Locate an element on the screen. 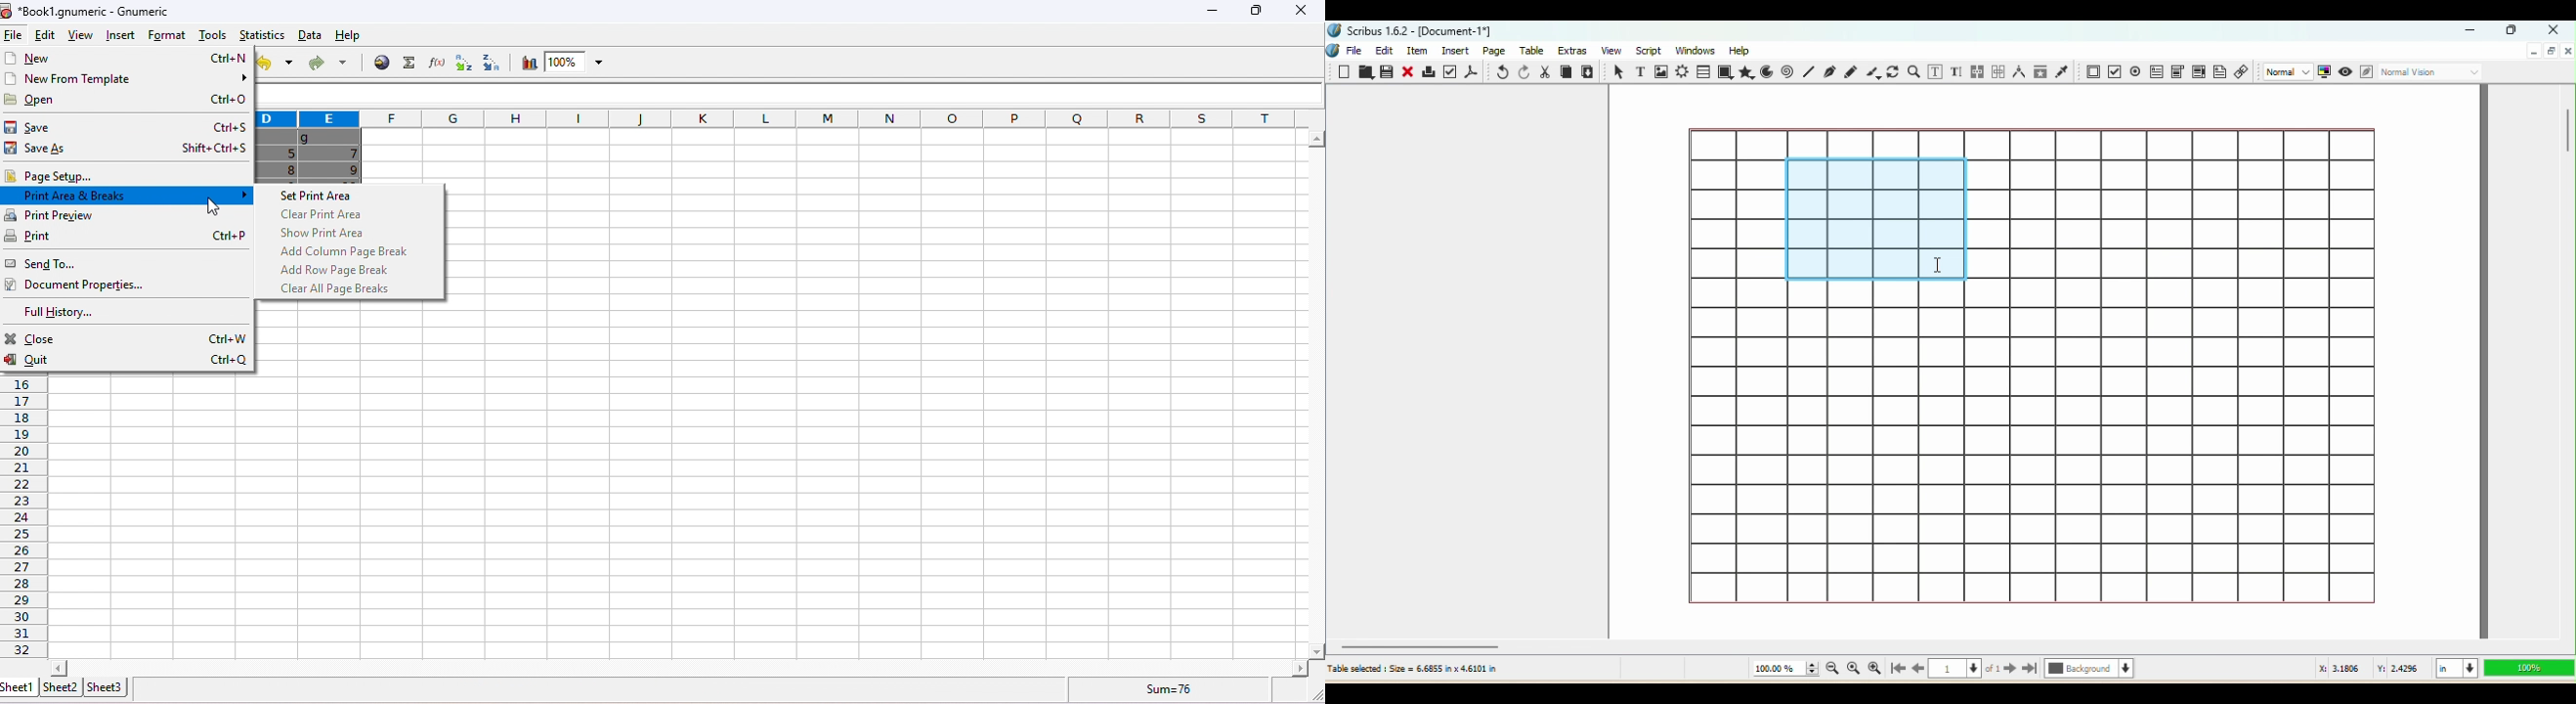  Logo is located at coordinates (1334, 52).